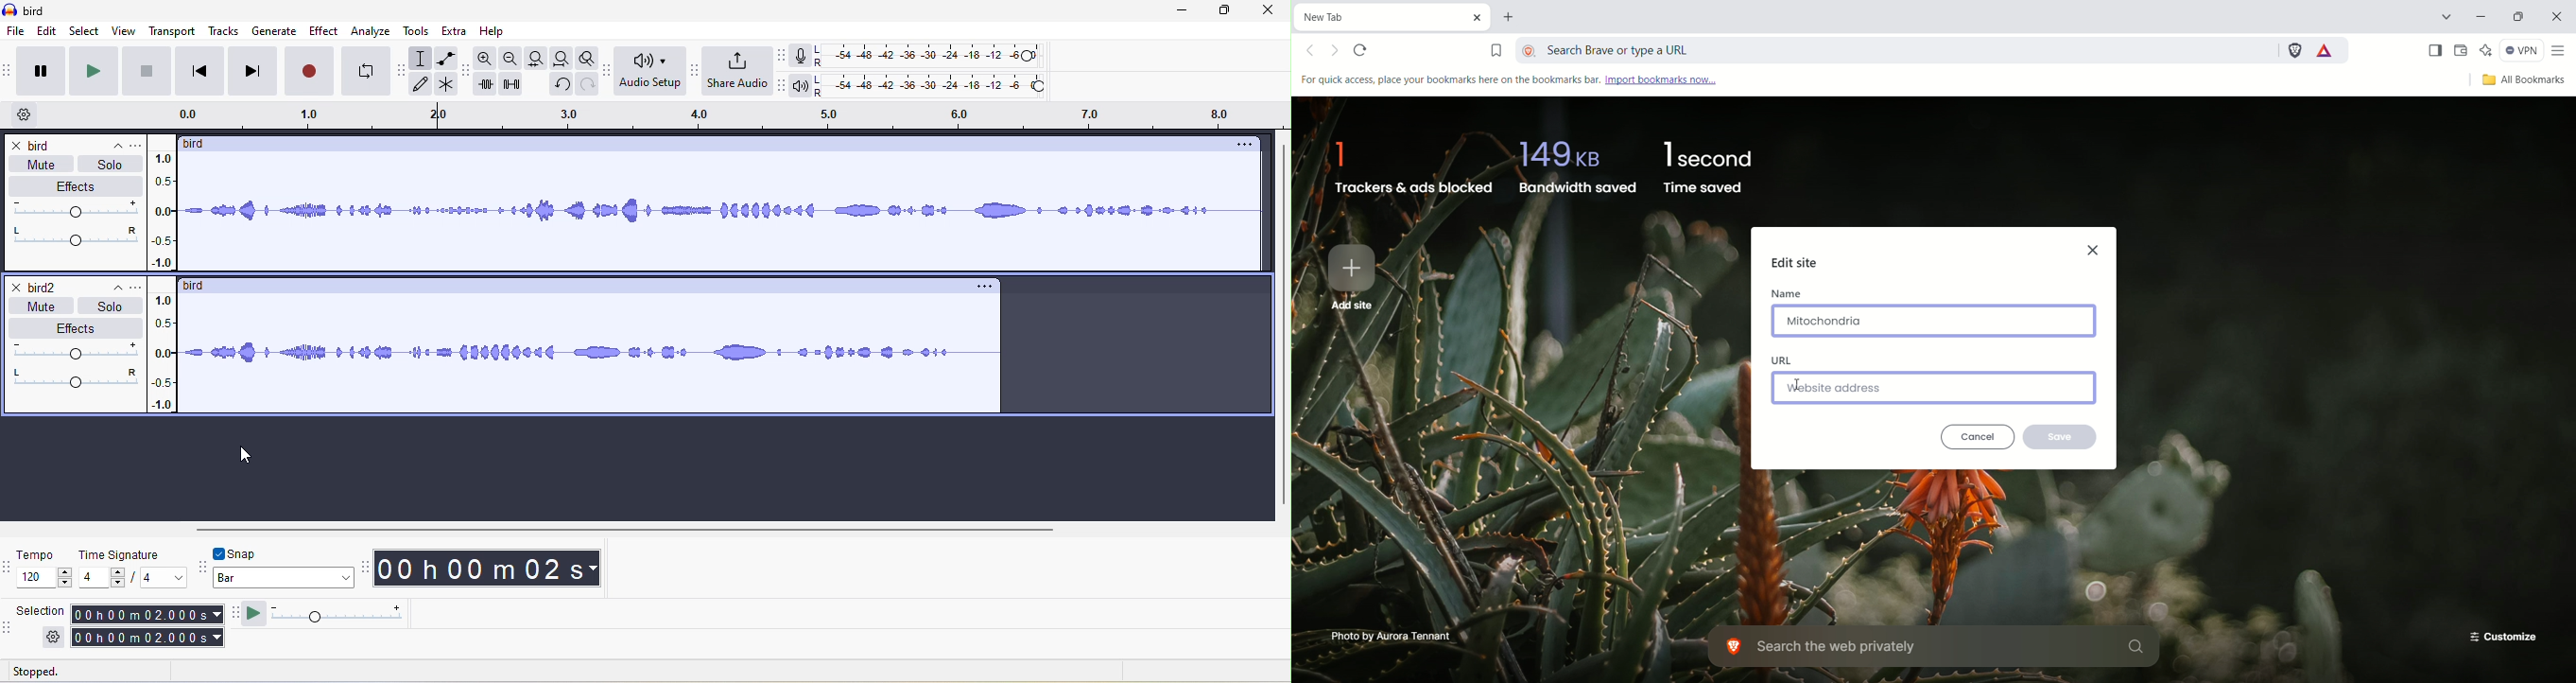  What do you see at coordinates (1222, 12) in the screenshot?
I see `maximize` at bounding box center [1222, 12].